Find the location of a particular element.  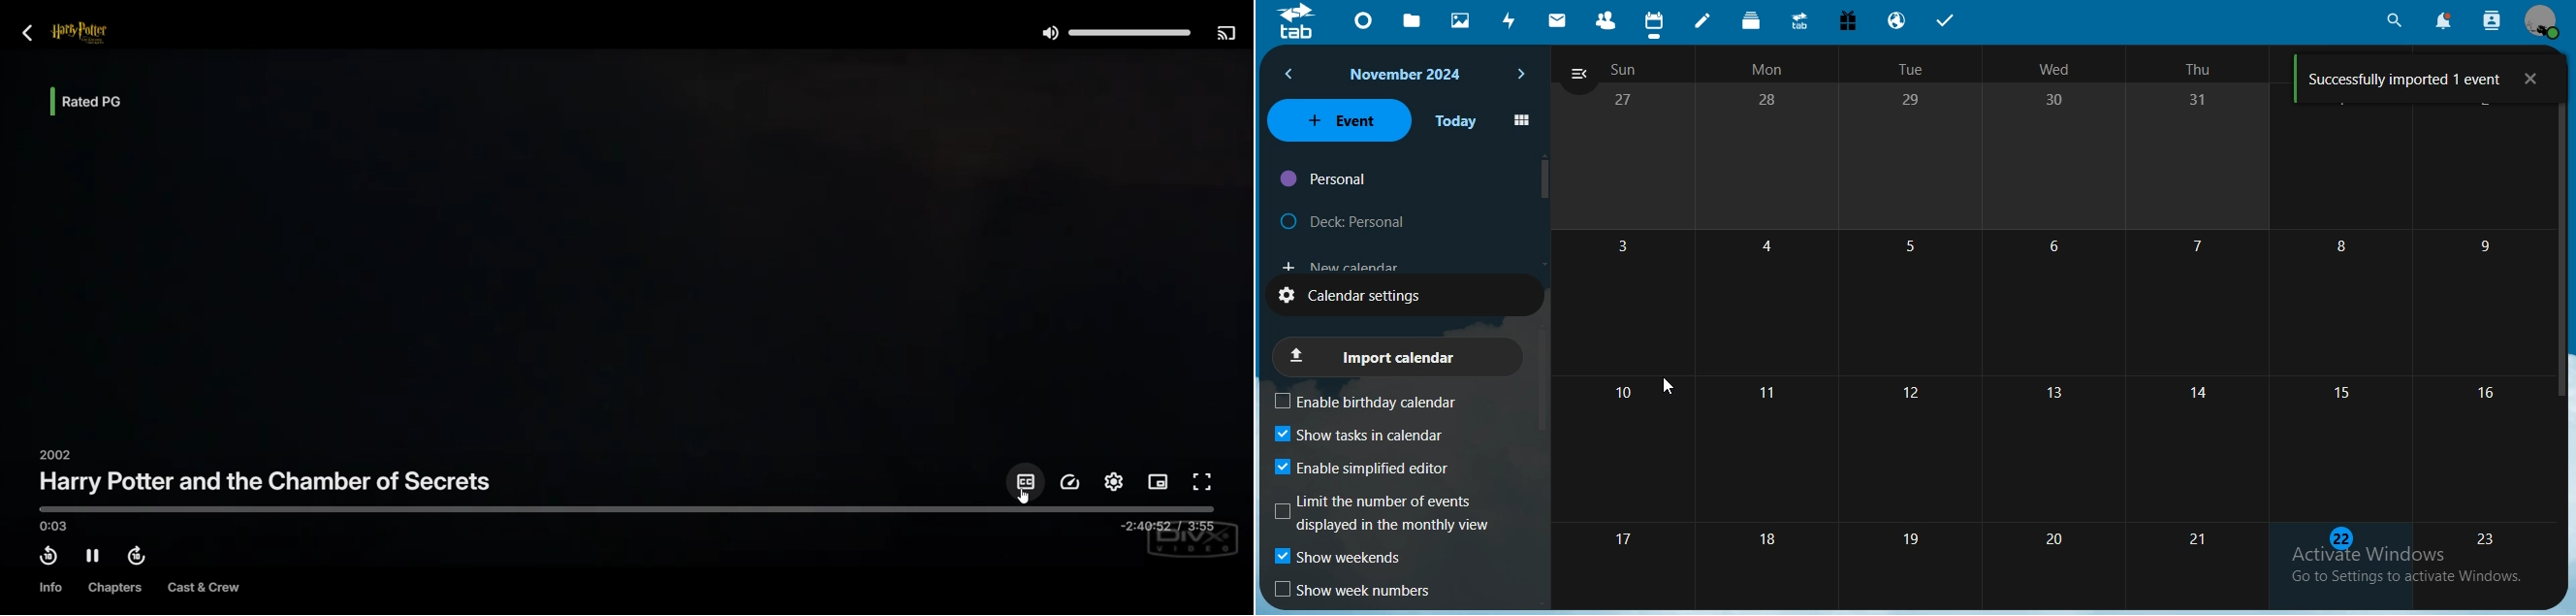

event is located at coordinates (1339, 119).